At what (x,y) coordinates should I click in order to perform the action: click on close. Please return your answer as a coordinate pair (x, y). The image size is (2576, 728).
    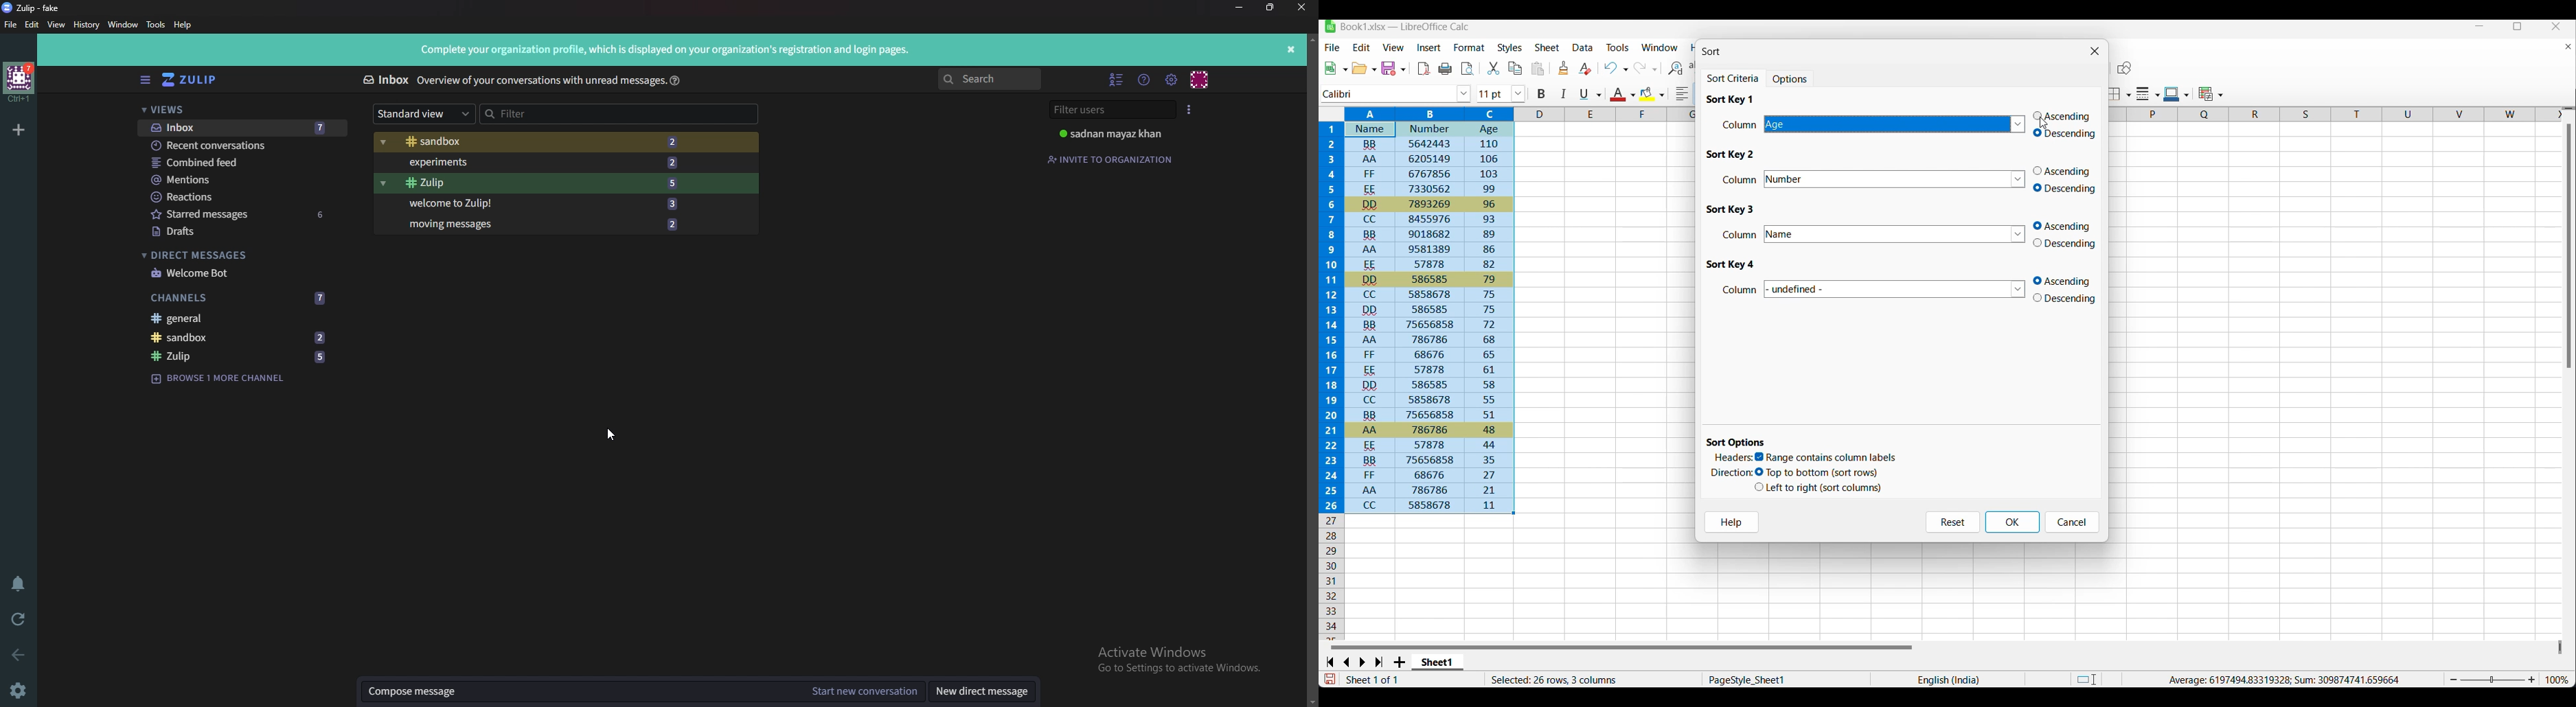
    Looking at the image, I should click on (1301, 8).